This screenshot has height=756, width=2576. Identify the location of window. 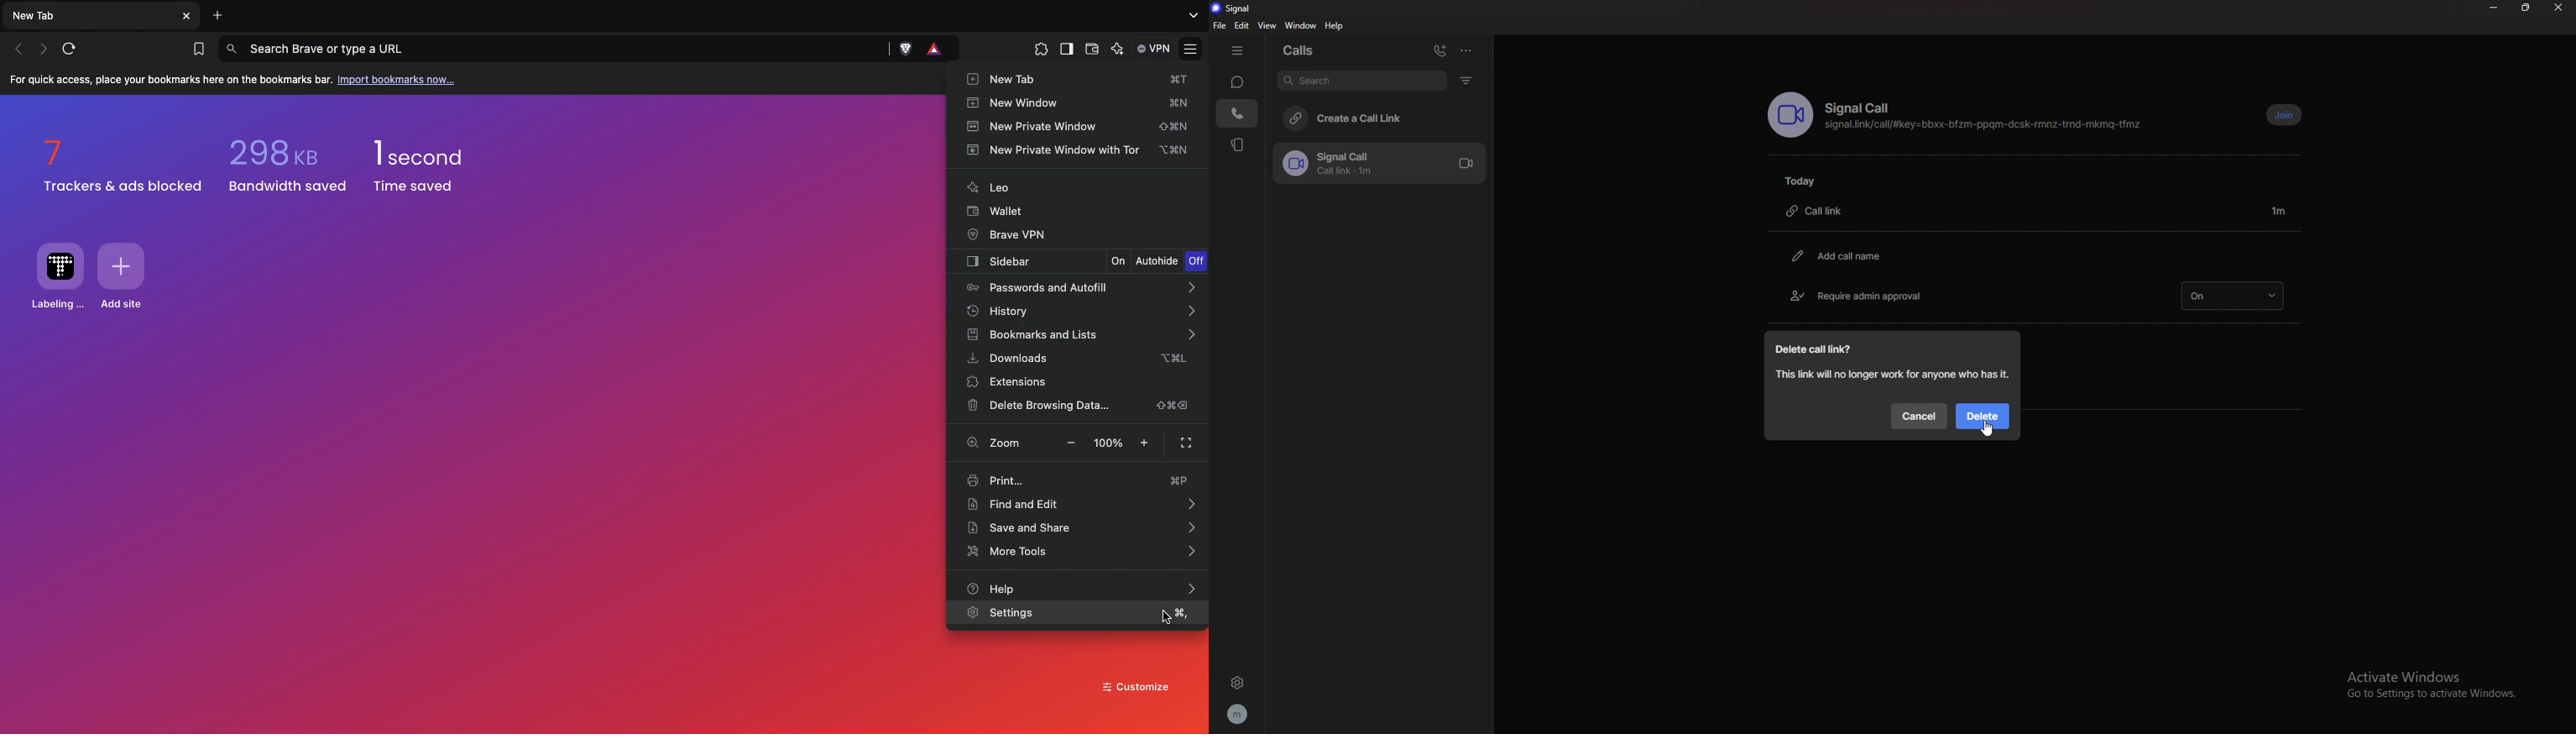
(1301, 25).